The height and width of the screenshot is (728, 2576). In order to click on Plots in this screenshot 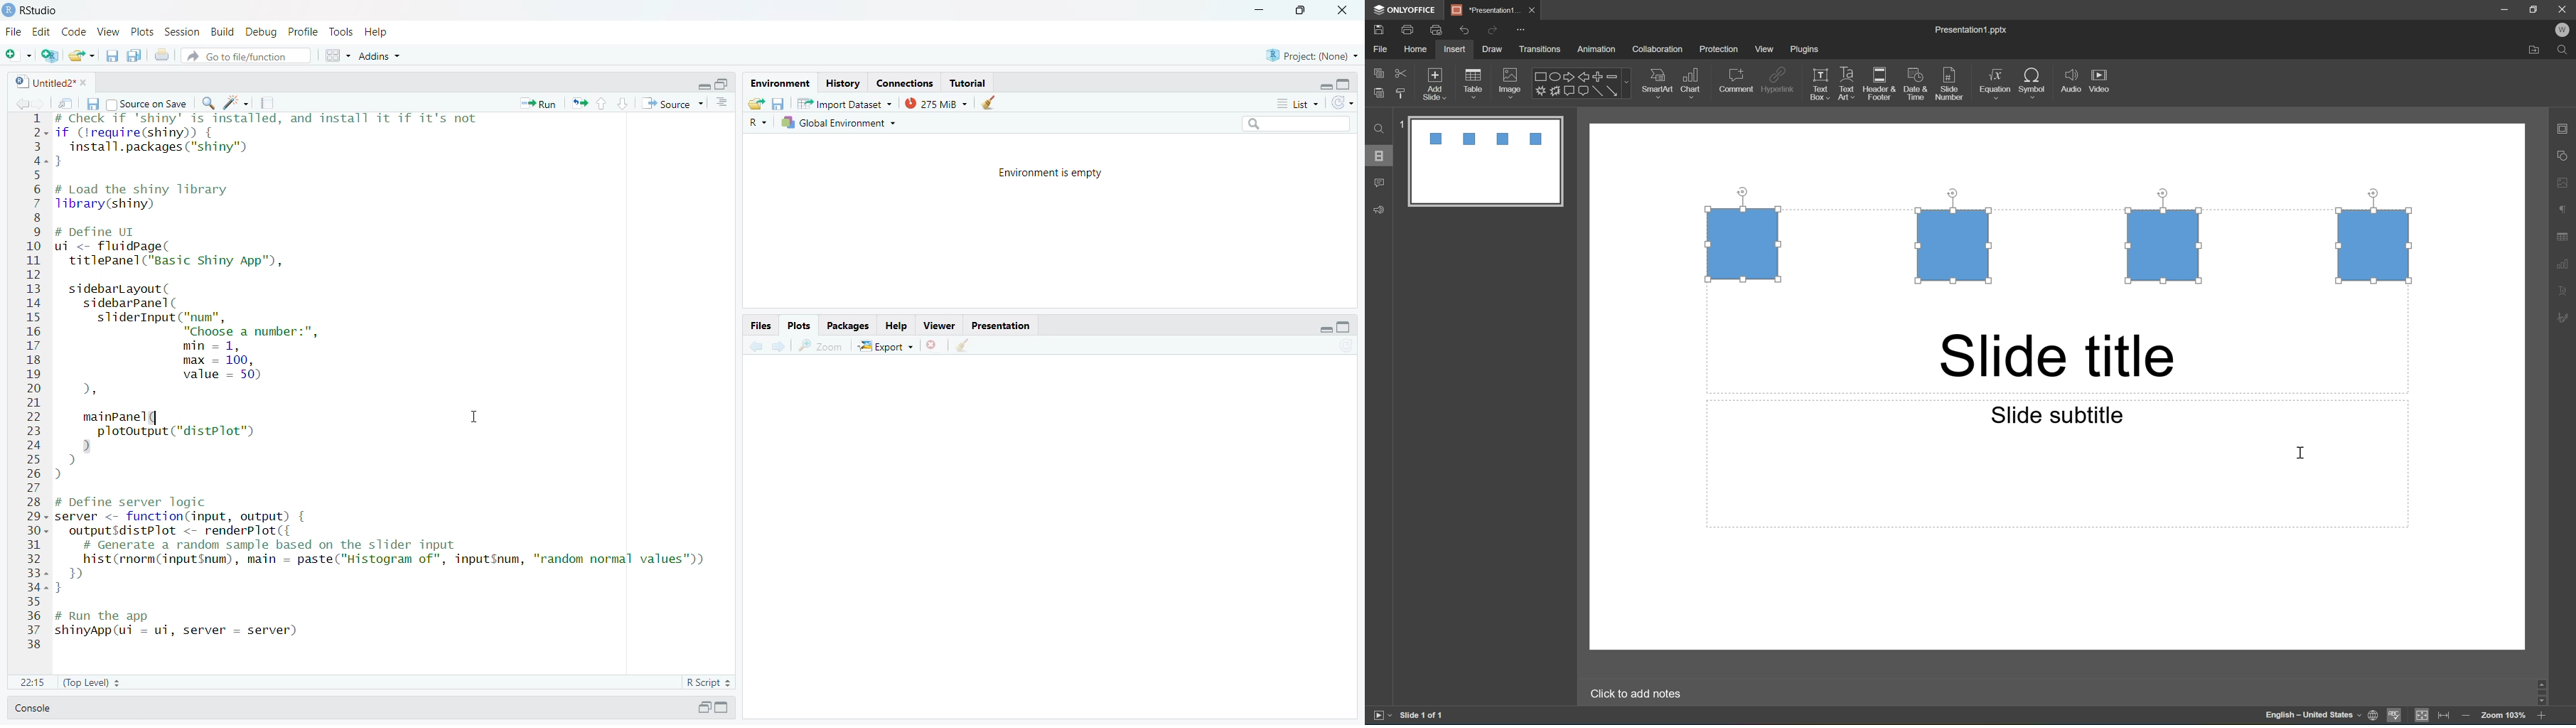, I will do `click(798, 326)`.